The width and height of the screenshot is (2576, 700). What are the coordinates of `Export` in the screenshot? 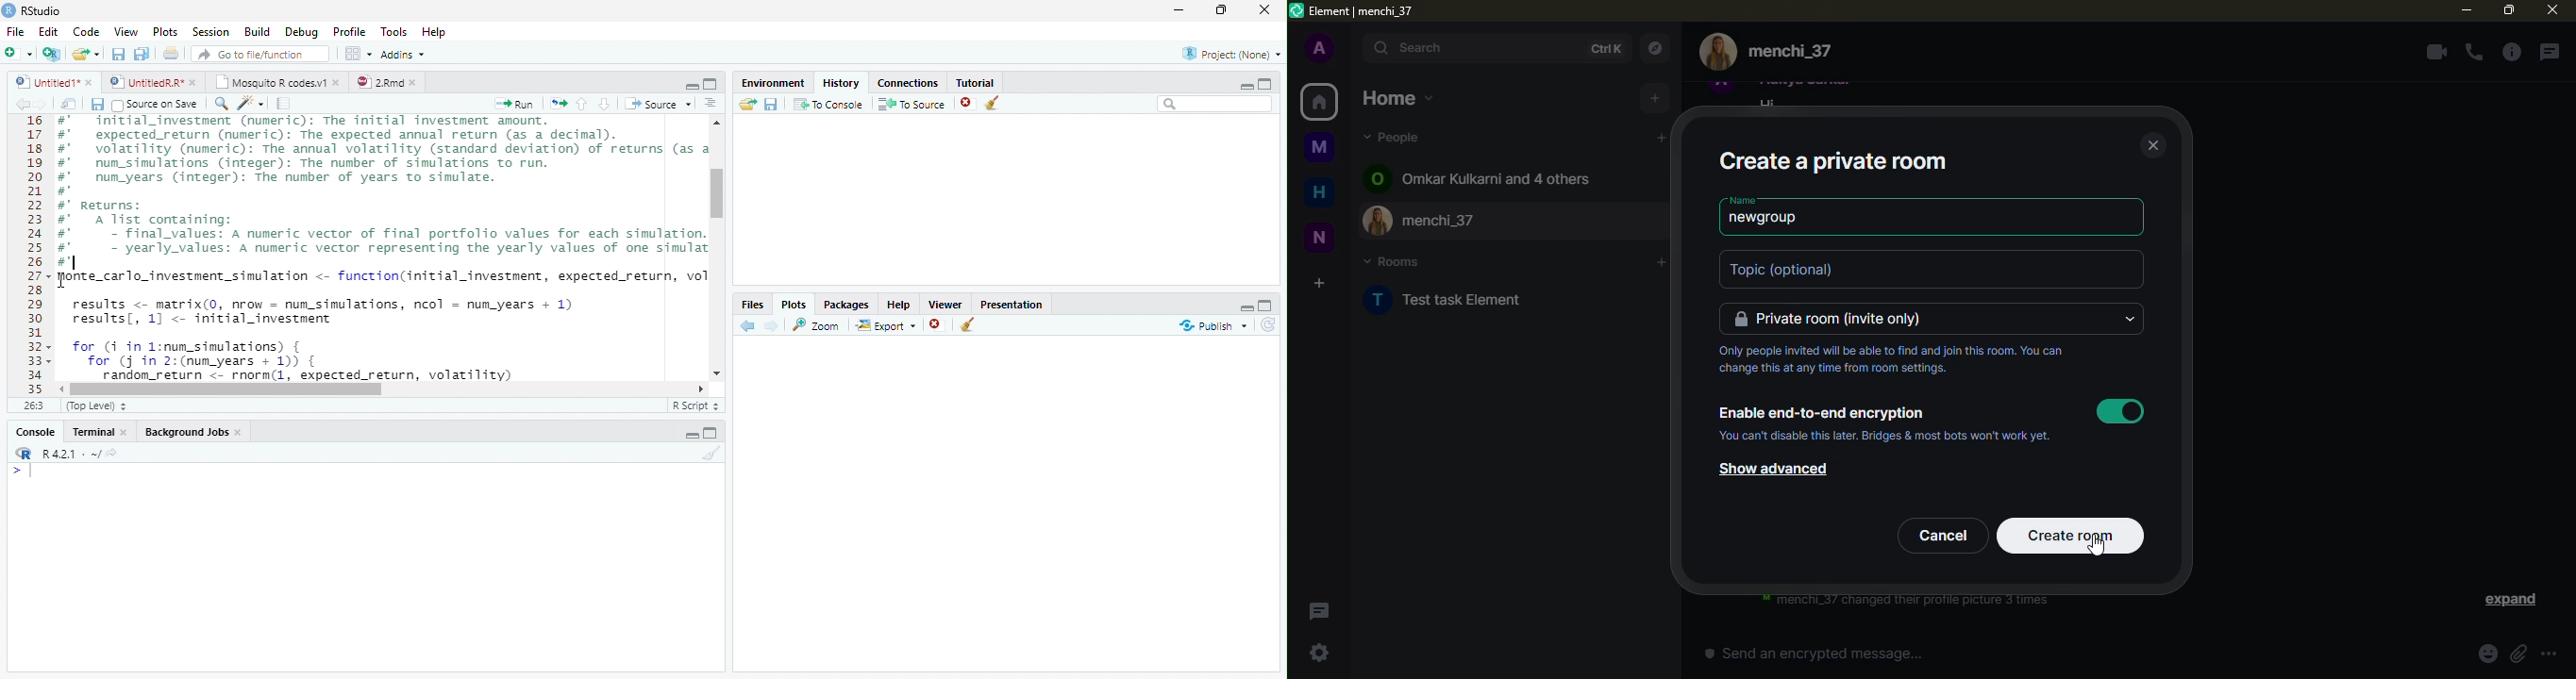 It's located at (884, 325).